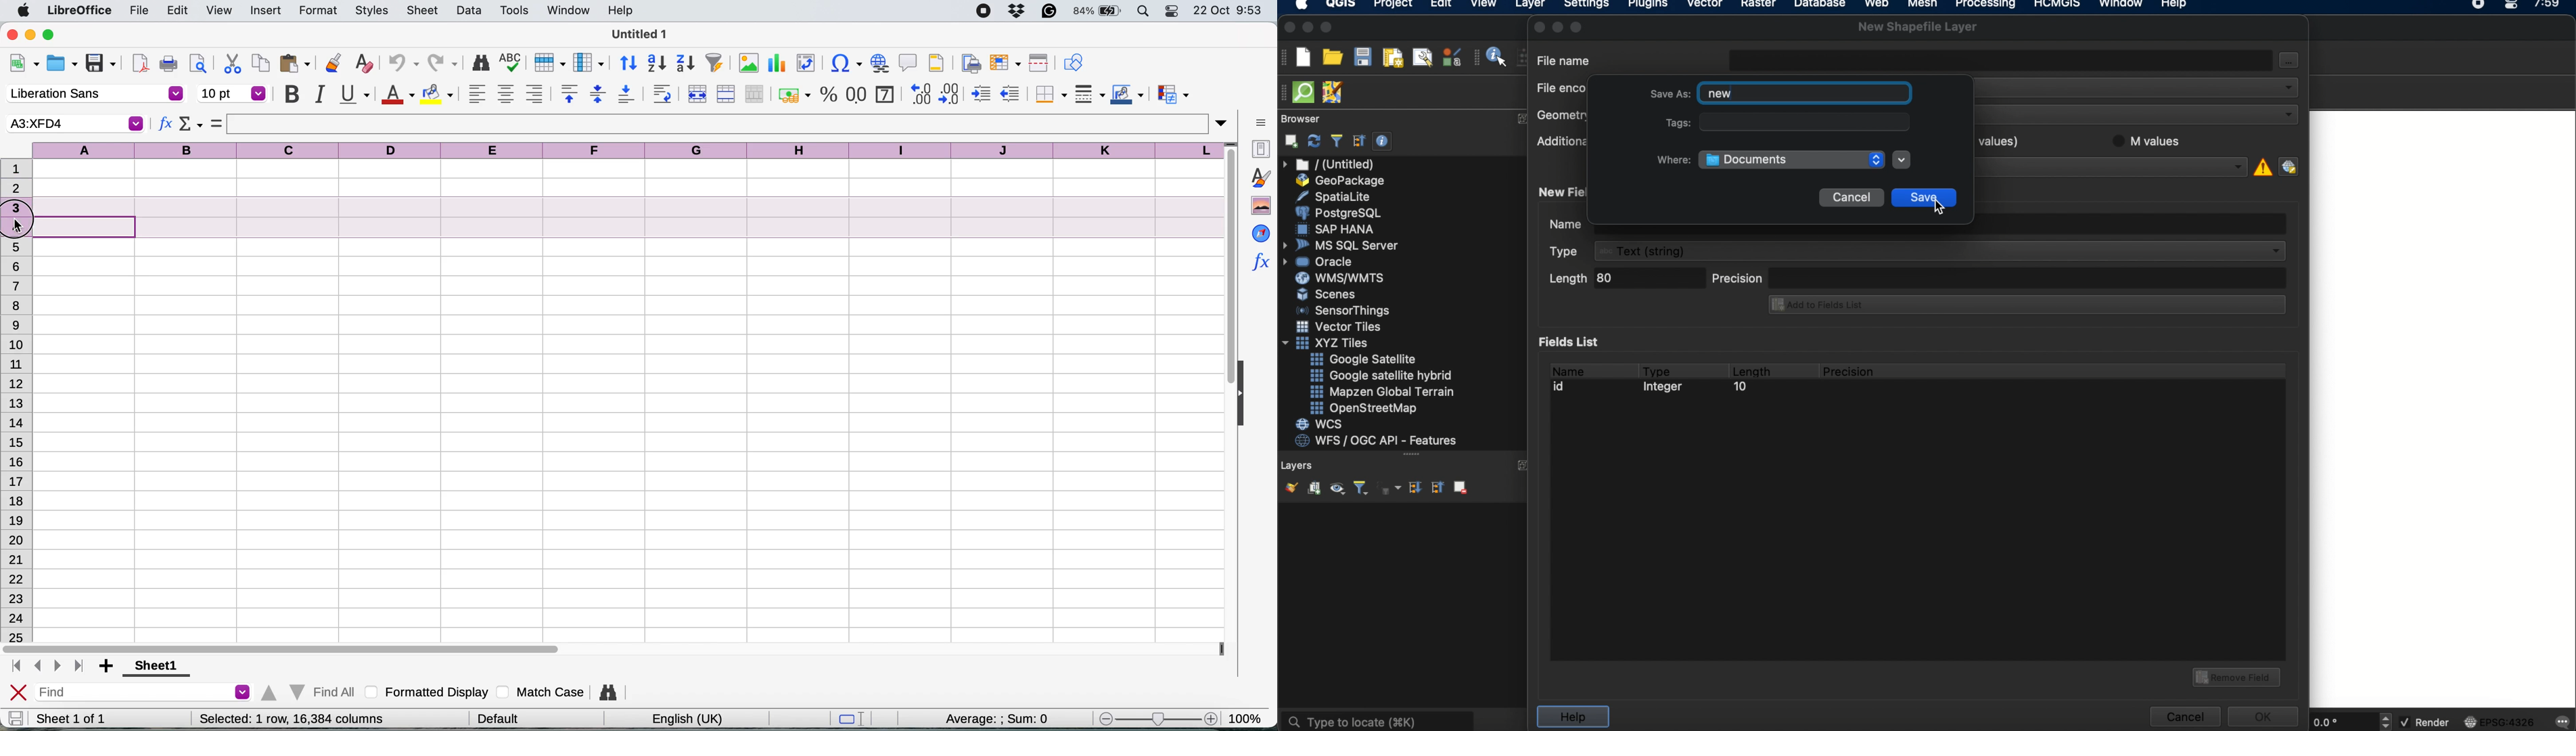  I want to click on project, so click(1391, 5).